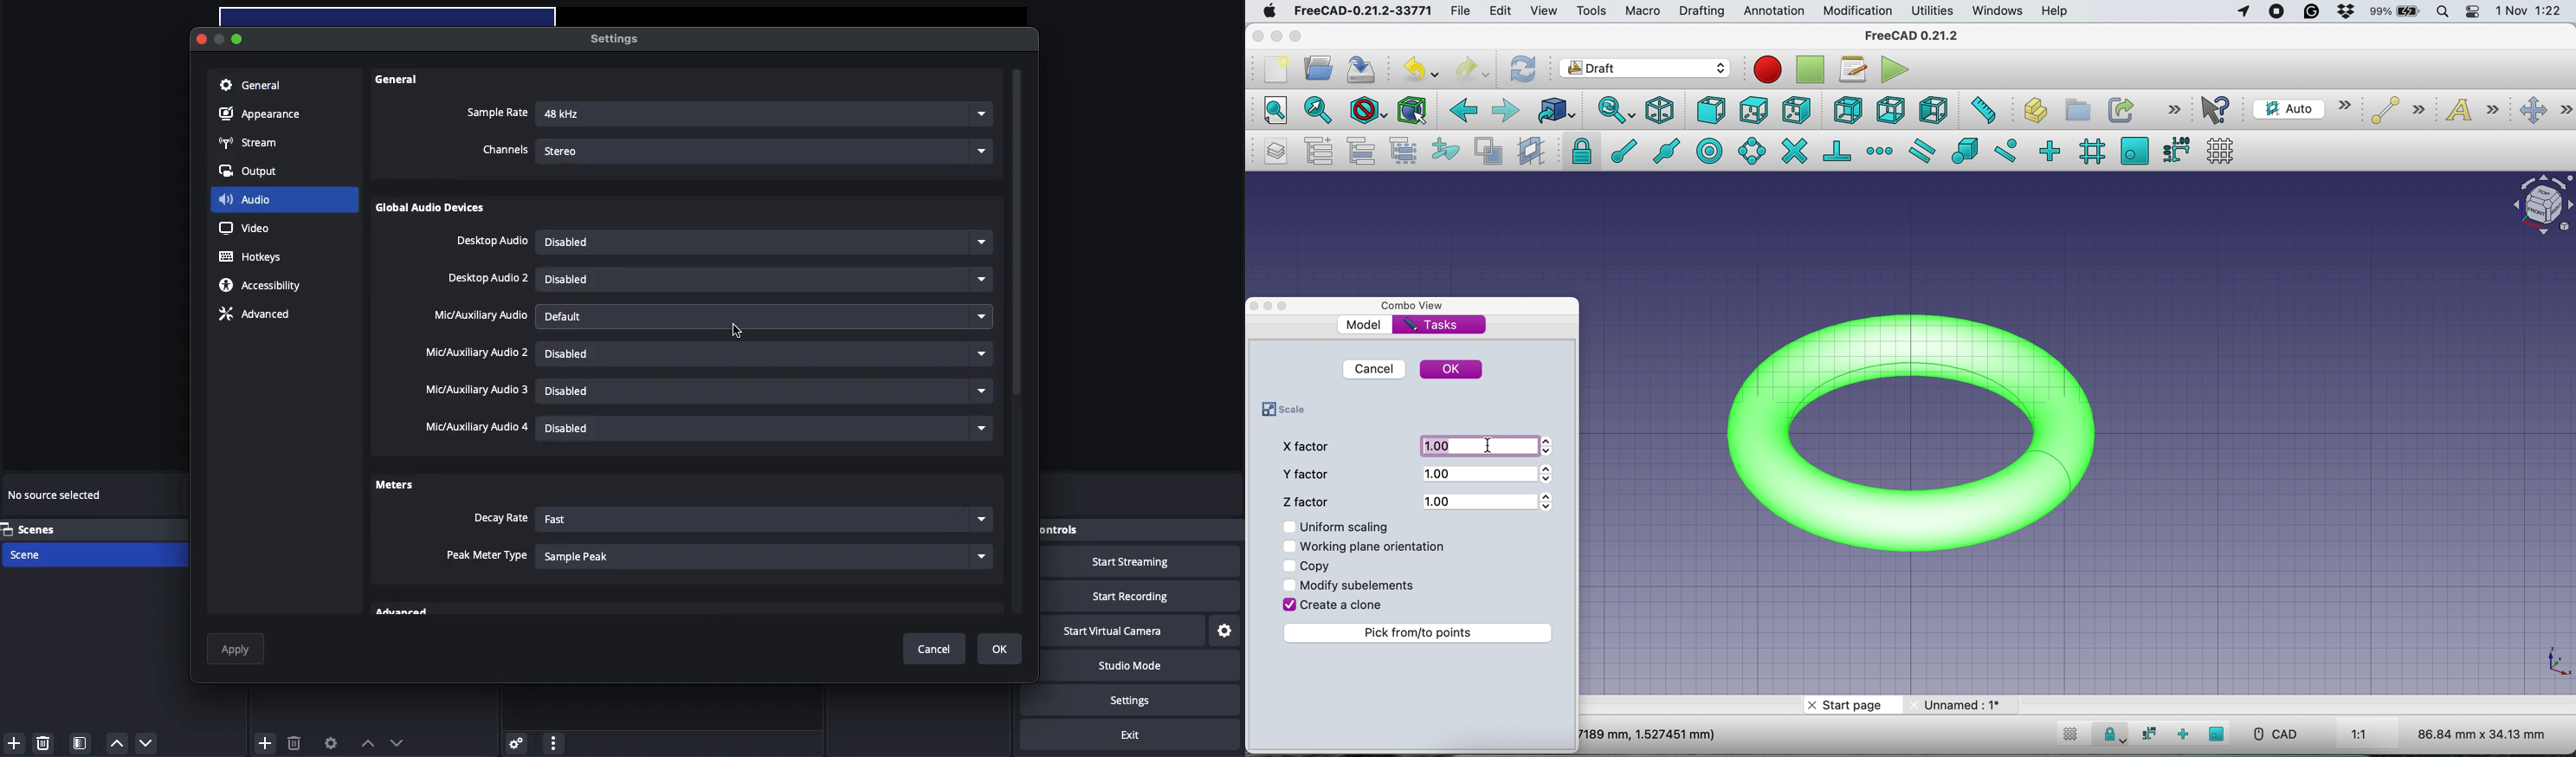 The image size is (2576, 784). Describe the element at coordinates (263, 286) in the screenshot. I see `Accessibility ` at that location.